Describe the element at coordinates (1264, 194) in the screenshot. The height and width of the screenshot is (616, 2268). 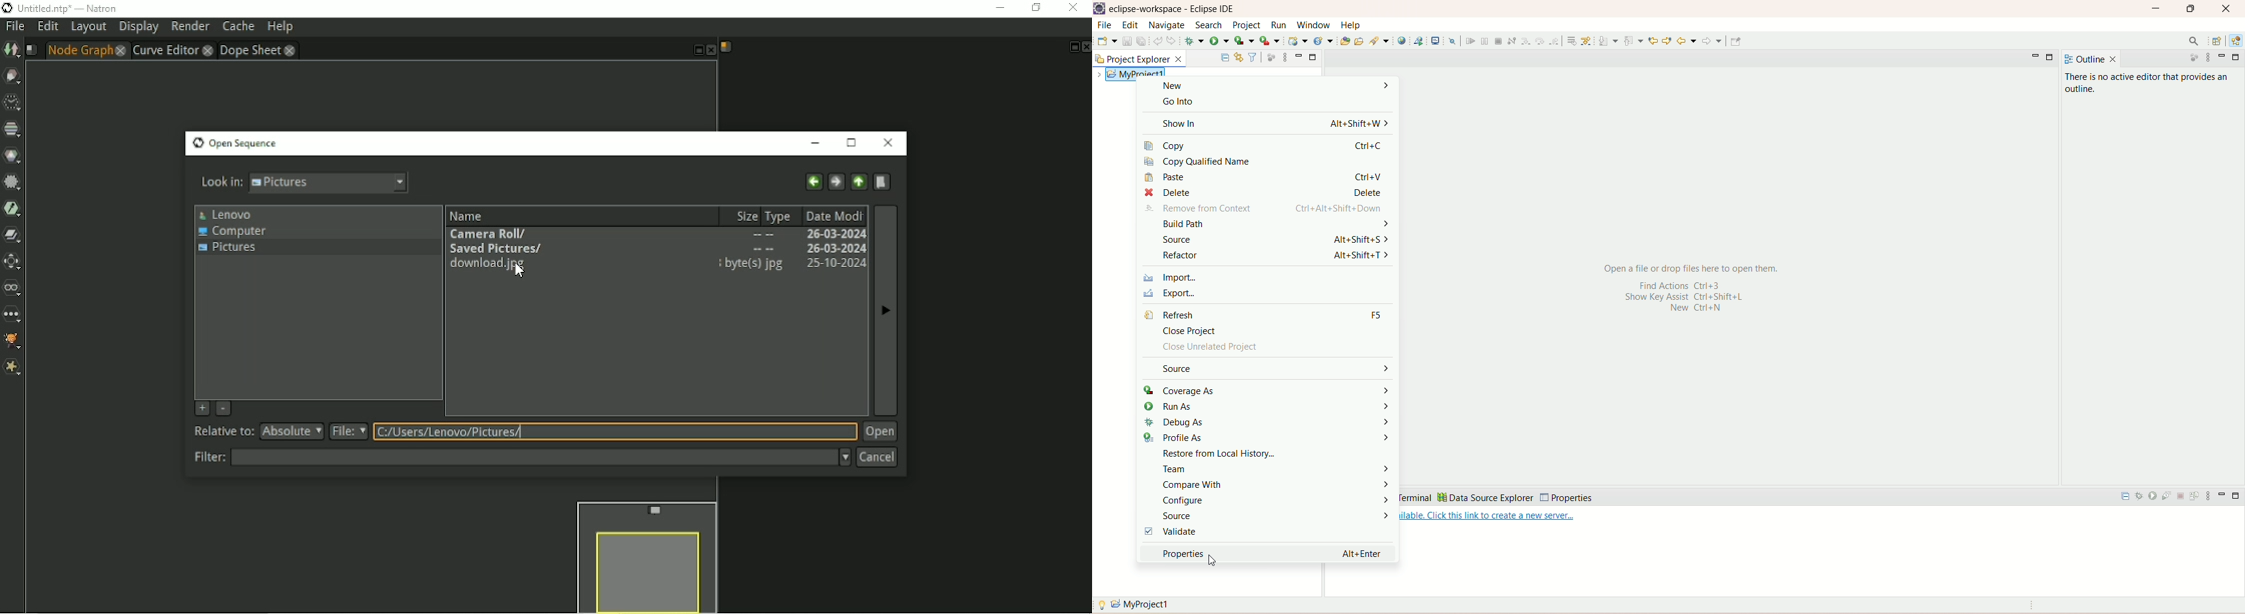
I see `delete` at that location.